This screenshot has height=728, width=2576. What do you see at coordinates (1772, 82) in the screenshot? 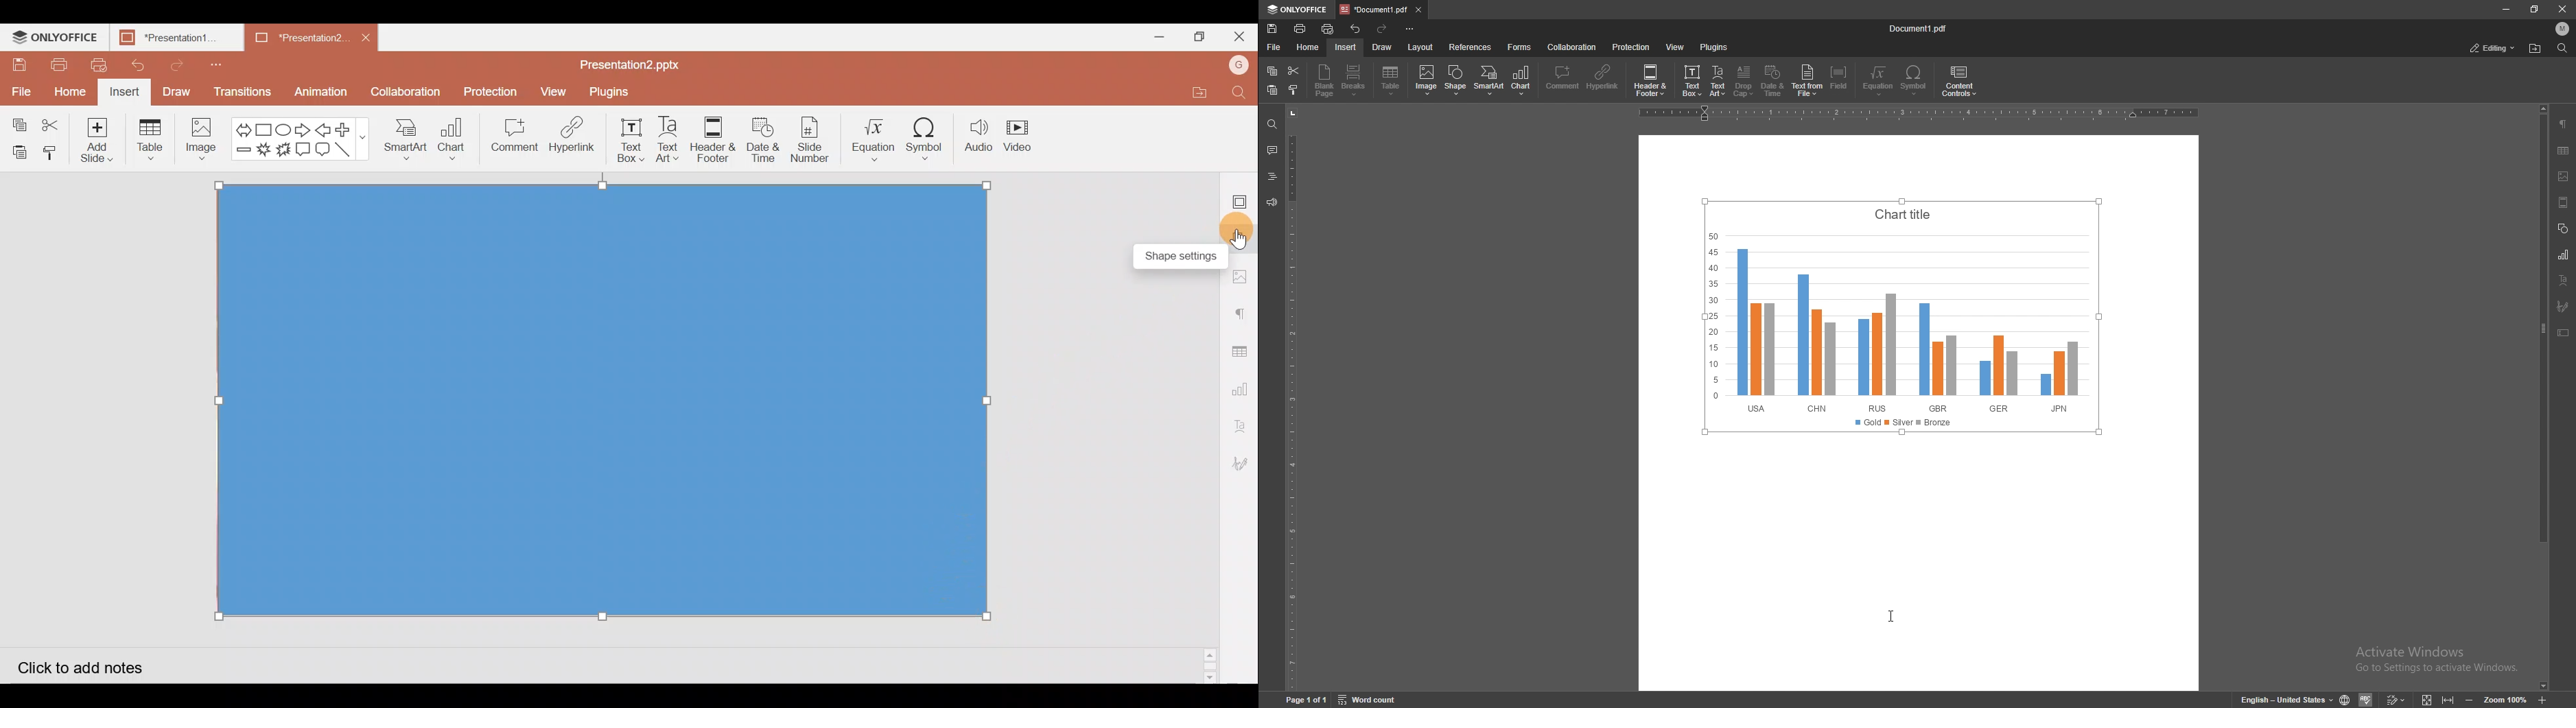
I see `date and time` at bounding box center [1772, 82].